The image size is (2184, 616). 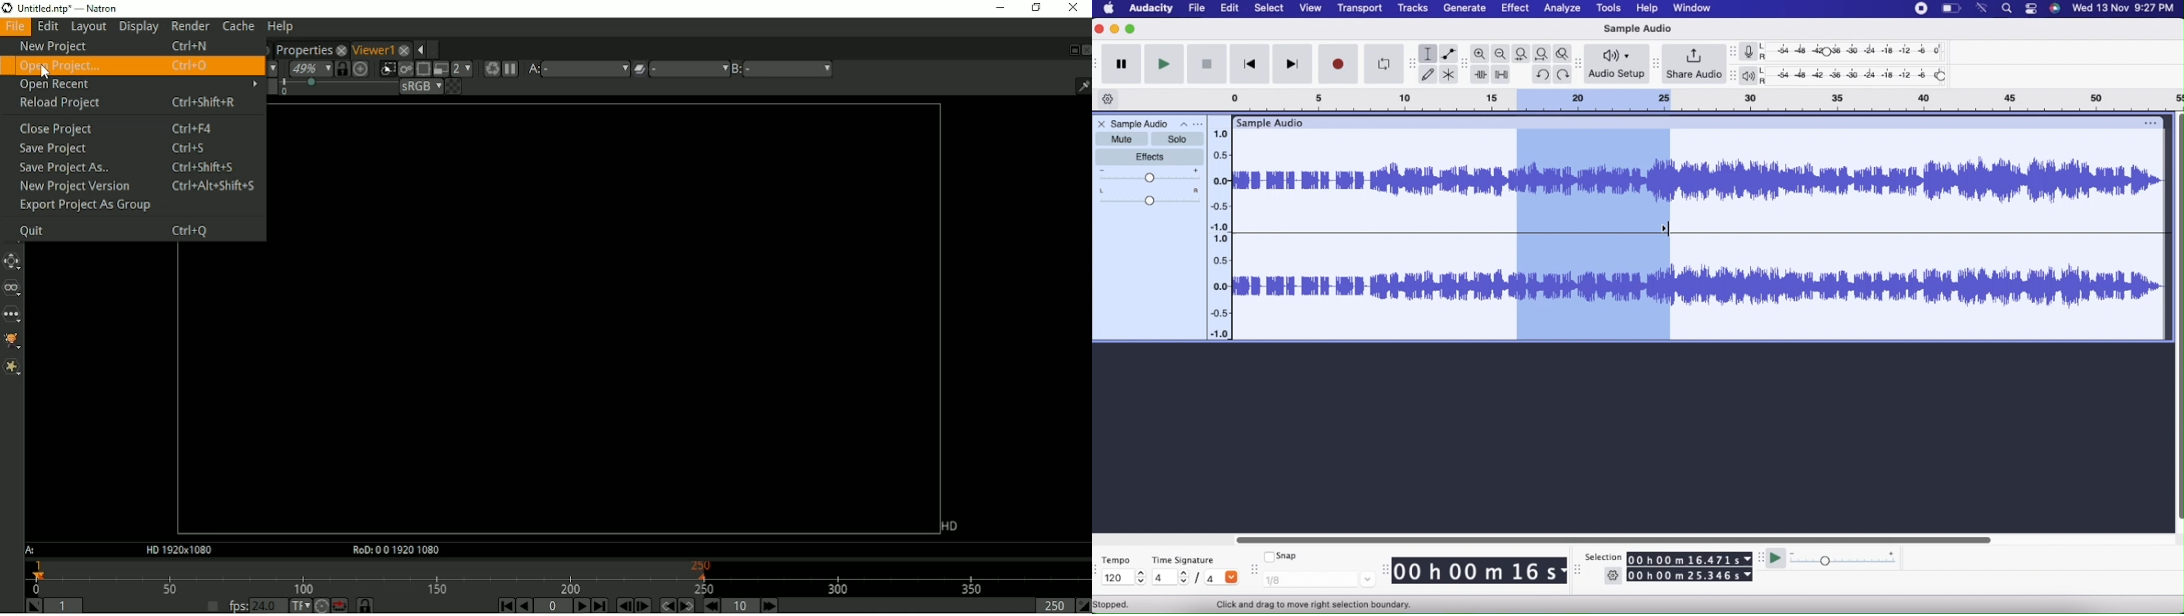 I want to click on 4, so click(x=1222, y=576).